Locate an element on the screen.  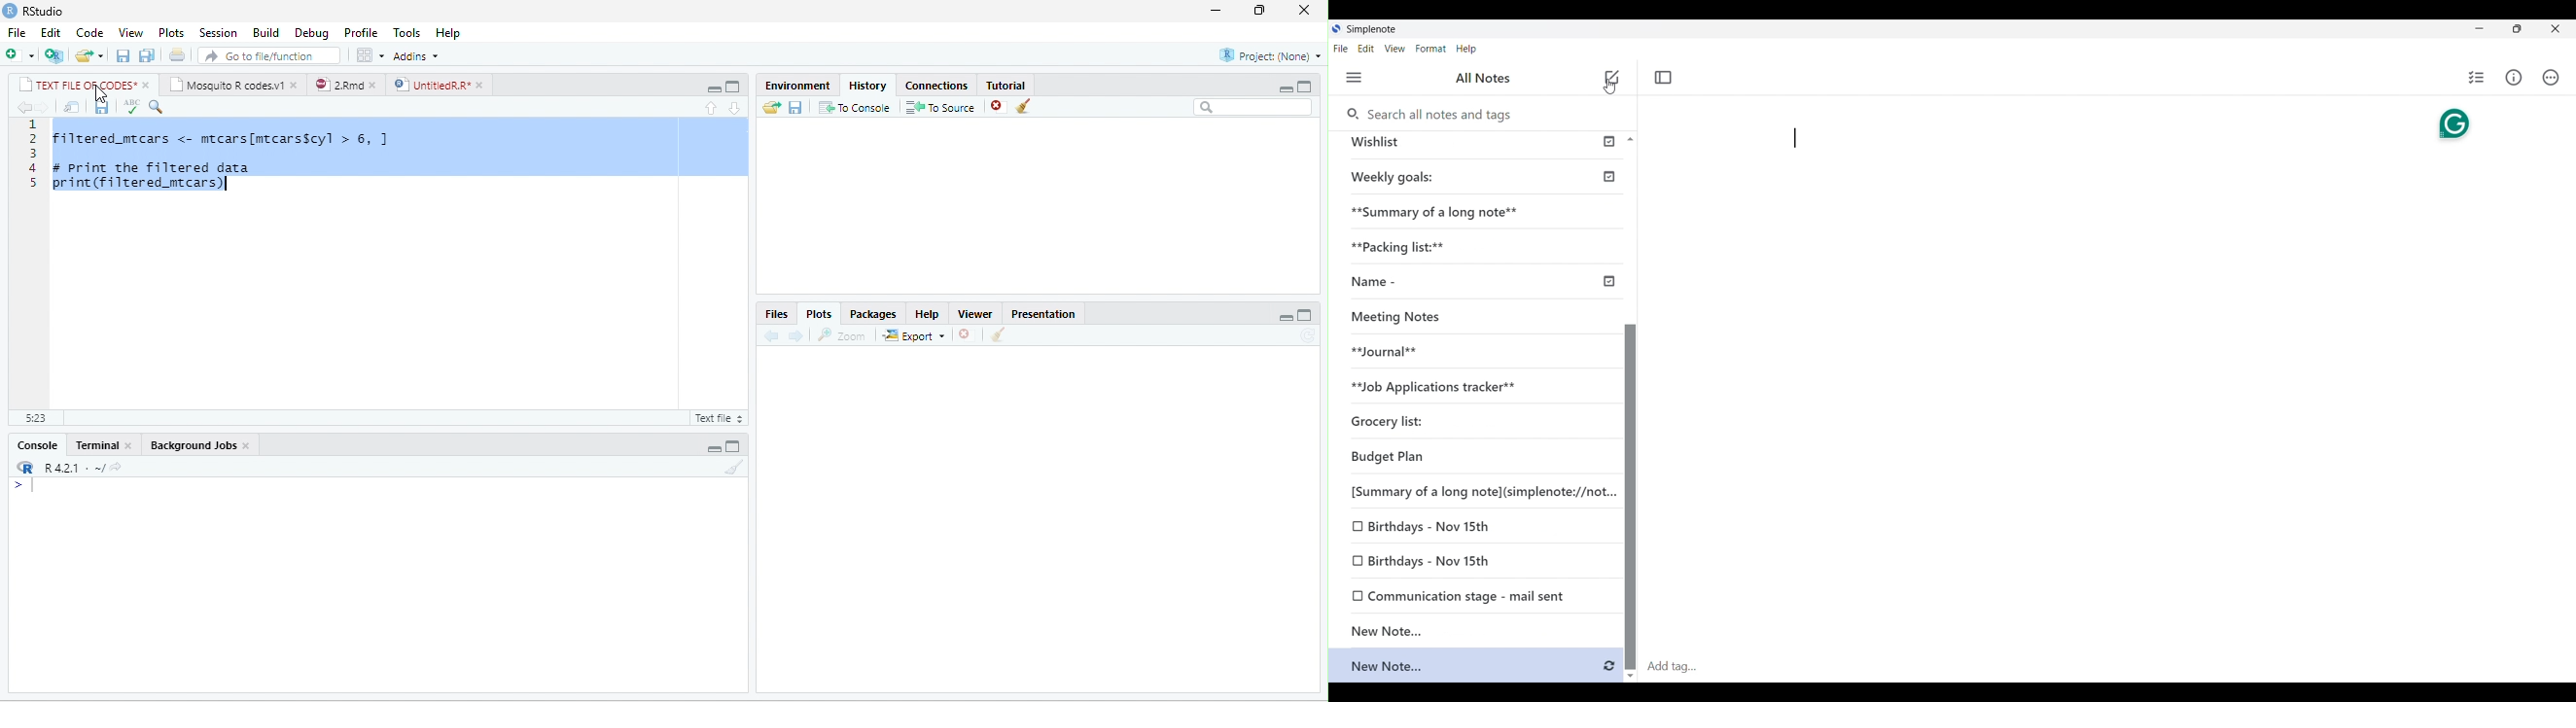
All notes is located at coordinates (1483, 78).